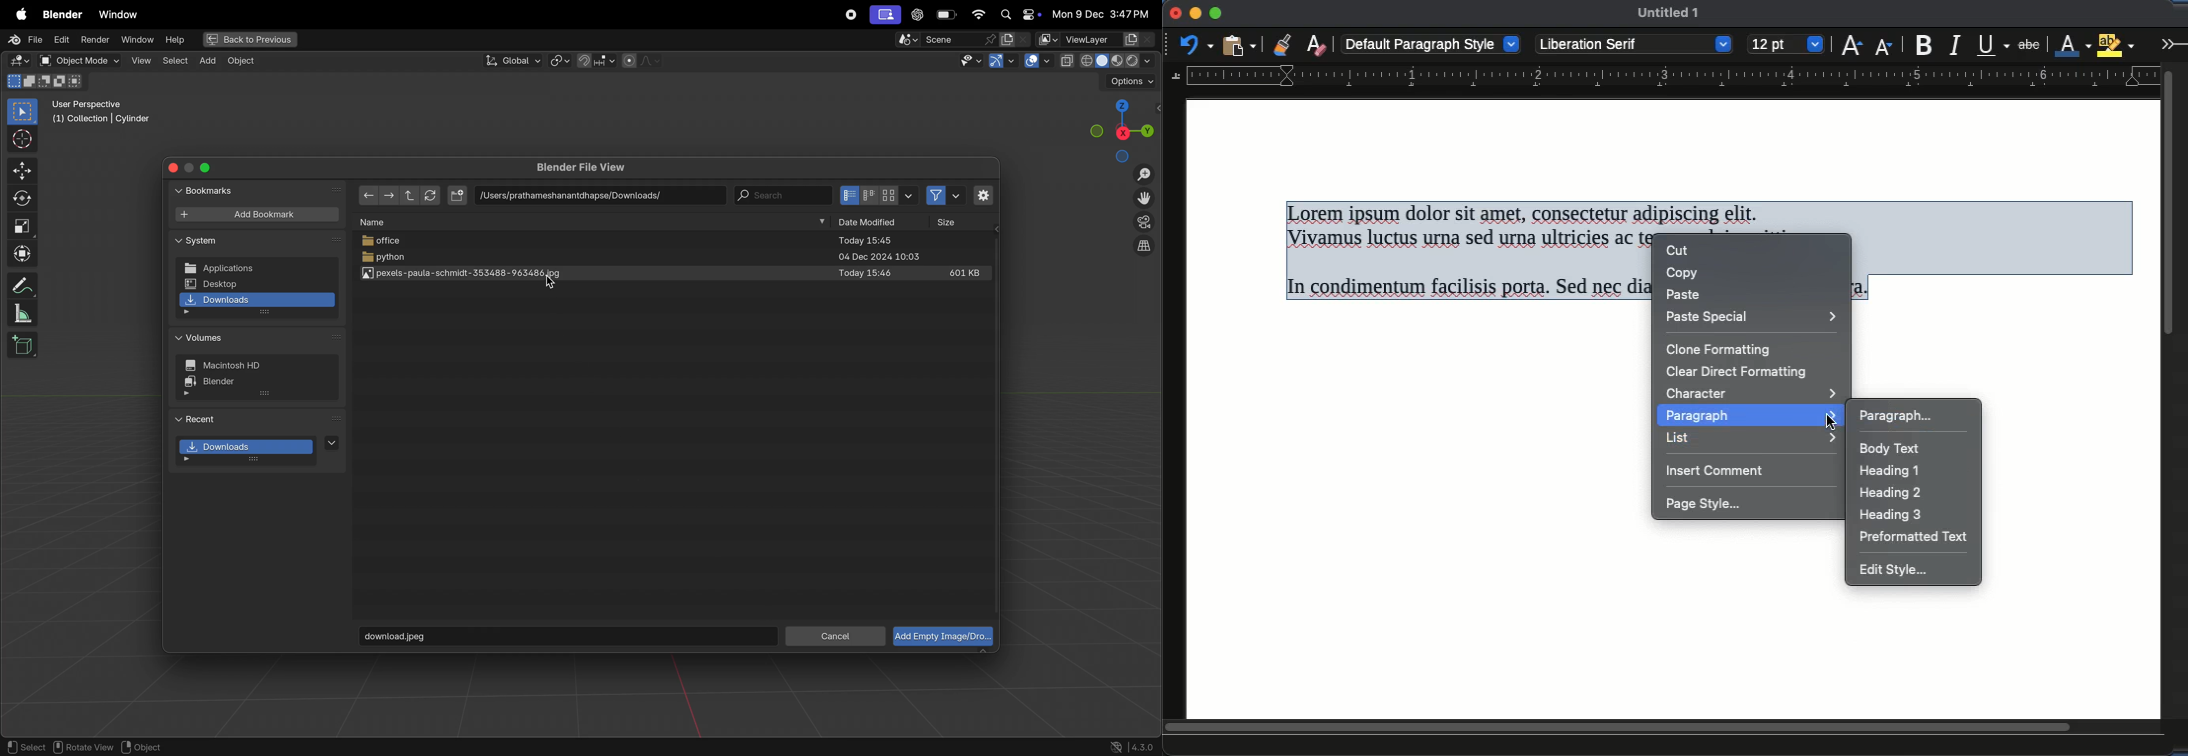 The height and width of the screenshot is (756, 2212). What do you see at coordinates (1721, 352) in the screenshot?
I see `clone formatting ` at bounding box center [1721, 352].